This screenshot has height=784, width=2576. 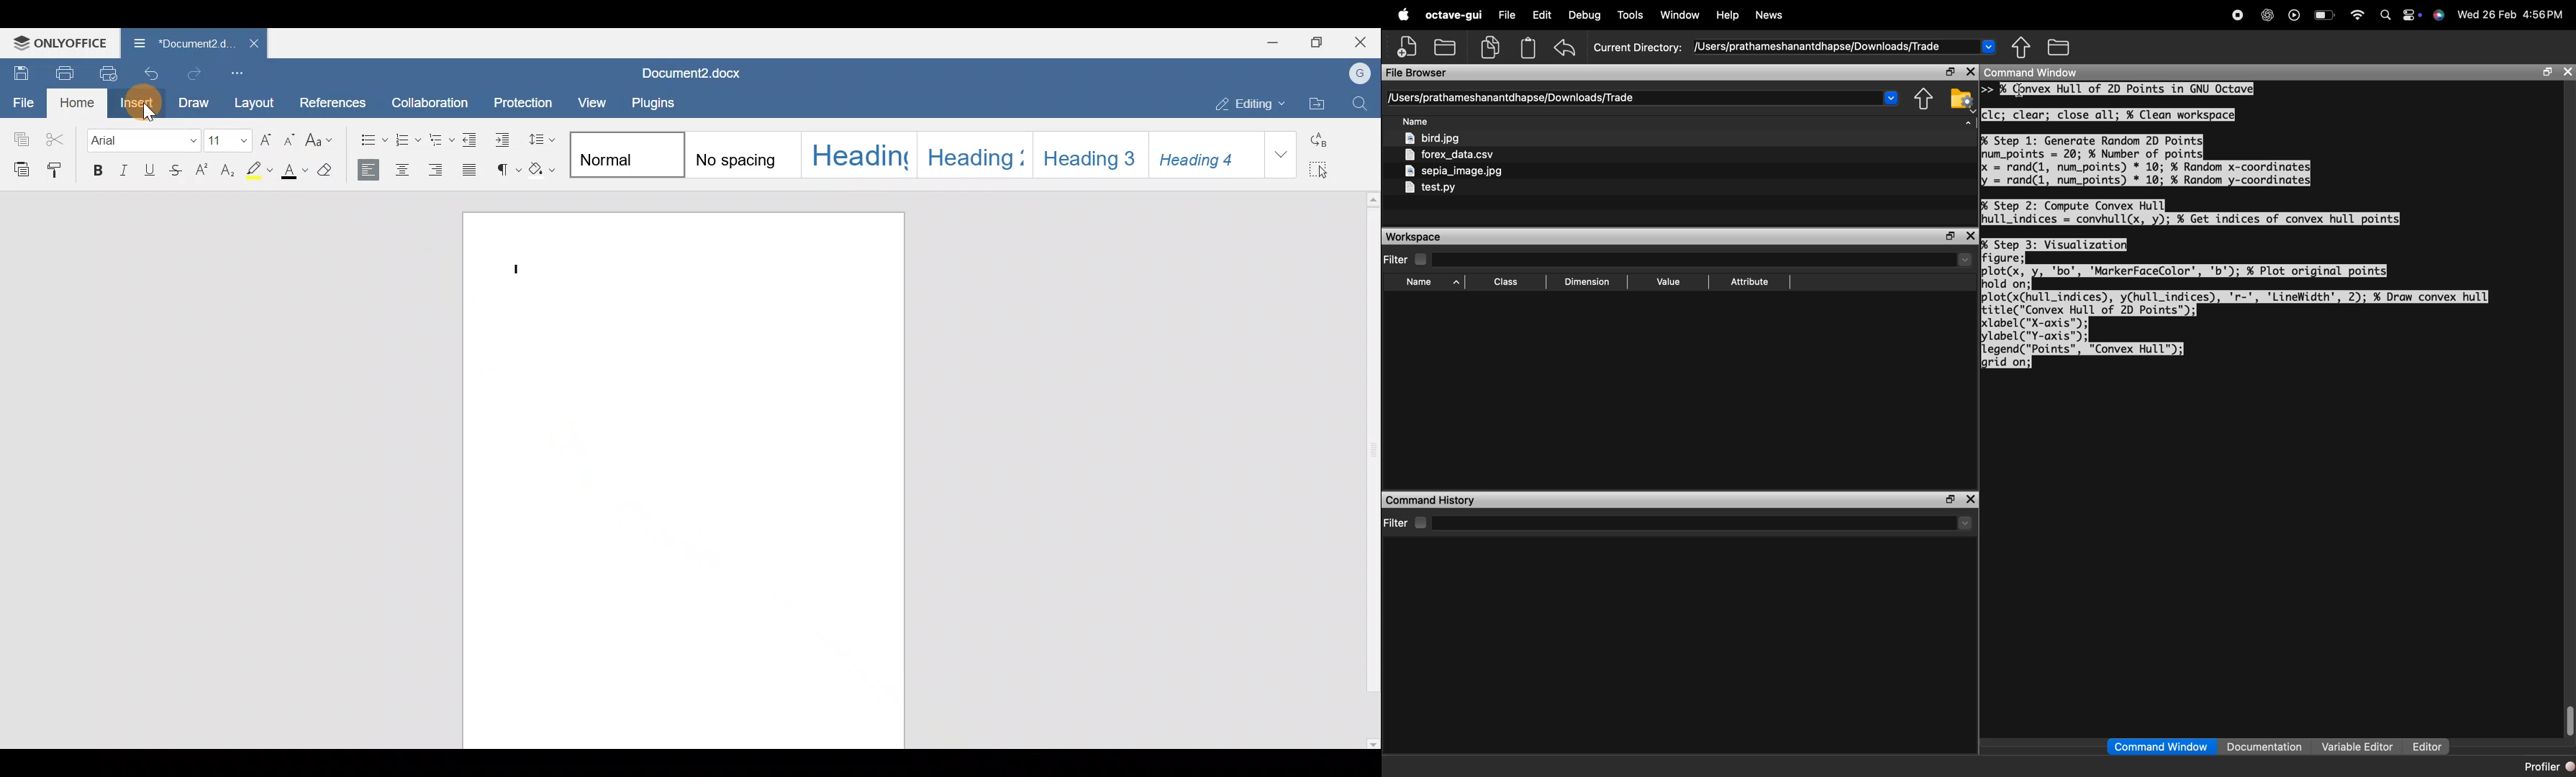 What do you see at coordinates (1323, 41) in the screenshot?
I see `Maximize` at bounding box center [1323, 41].